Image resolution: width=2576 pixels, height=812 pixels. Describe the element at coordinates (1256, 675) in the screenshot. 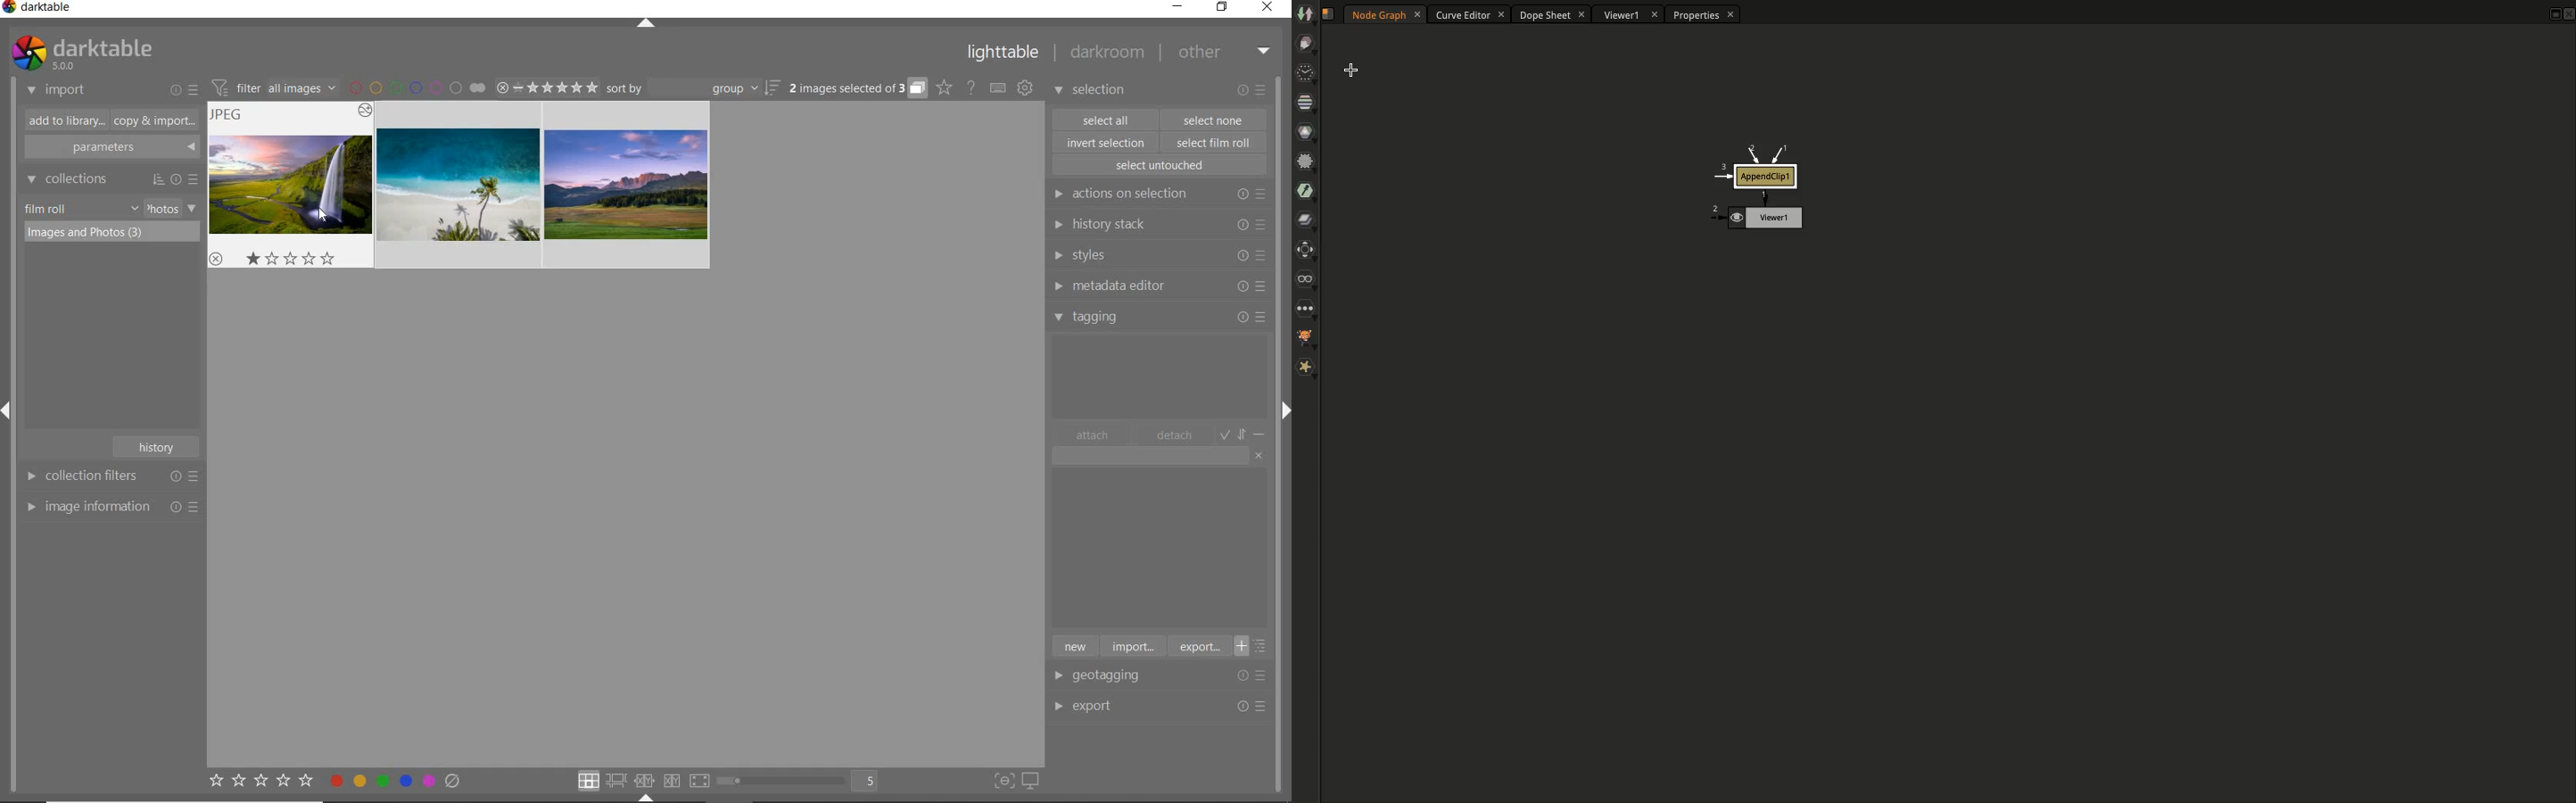

I see `Options` at that location.